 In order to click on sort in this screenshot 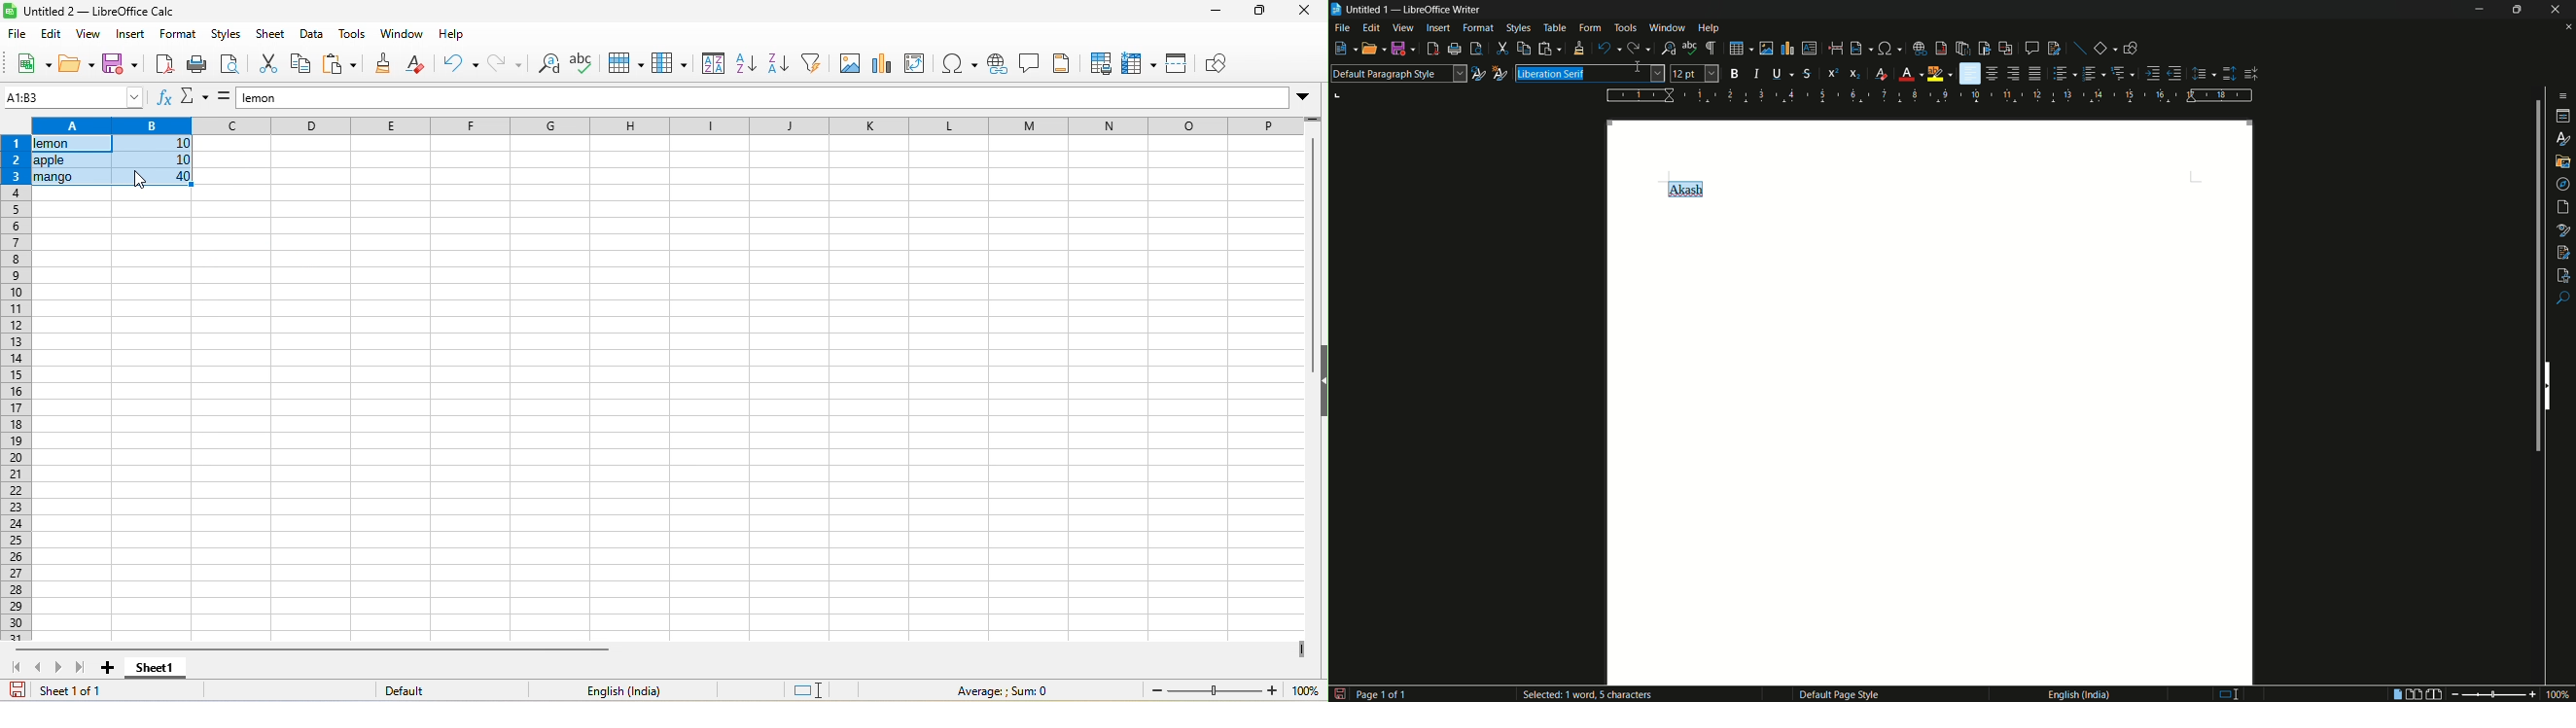, I will do `click(711, 65)`.